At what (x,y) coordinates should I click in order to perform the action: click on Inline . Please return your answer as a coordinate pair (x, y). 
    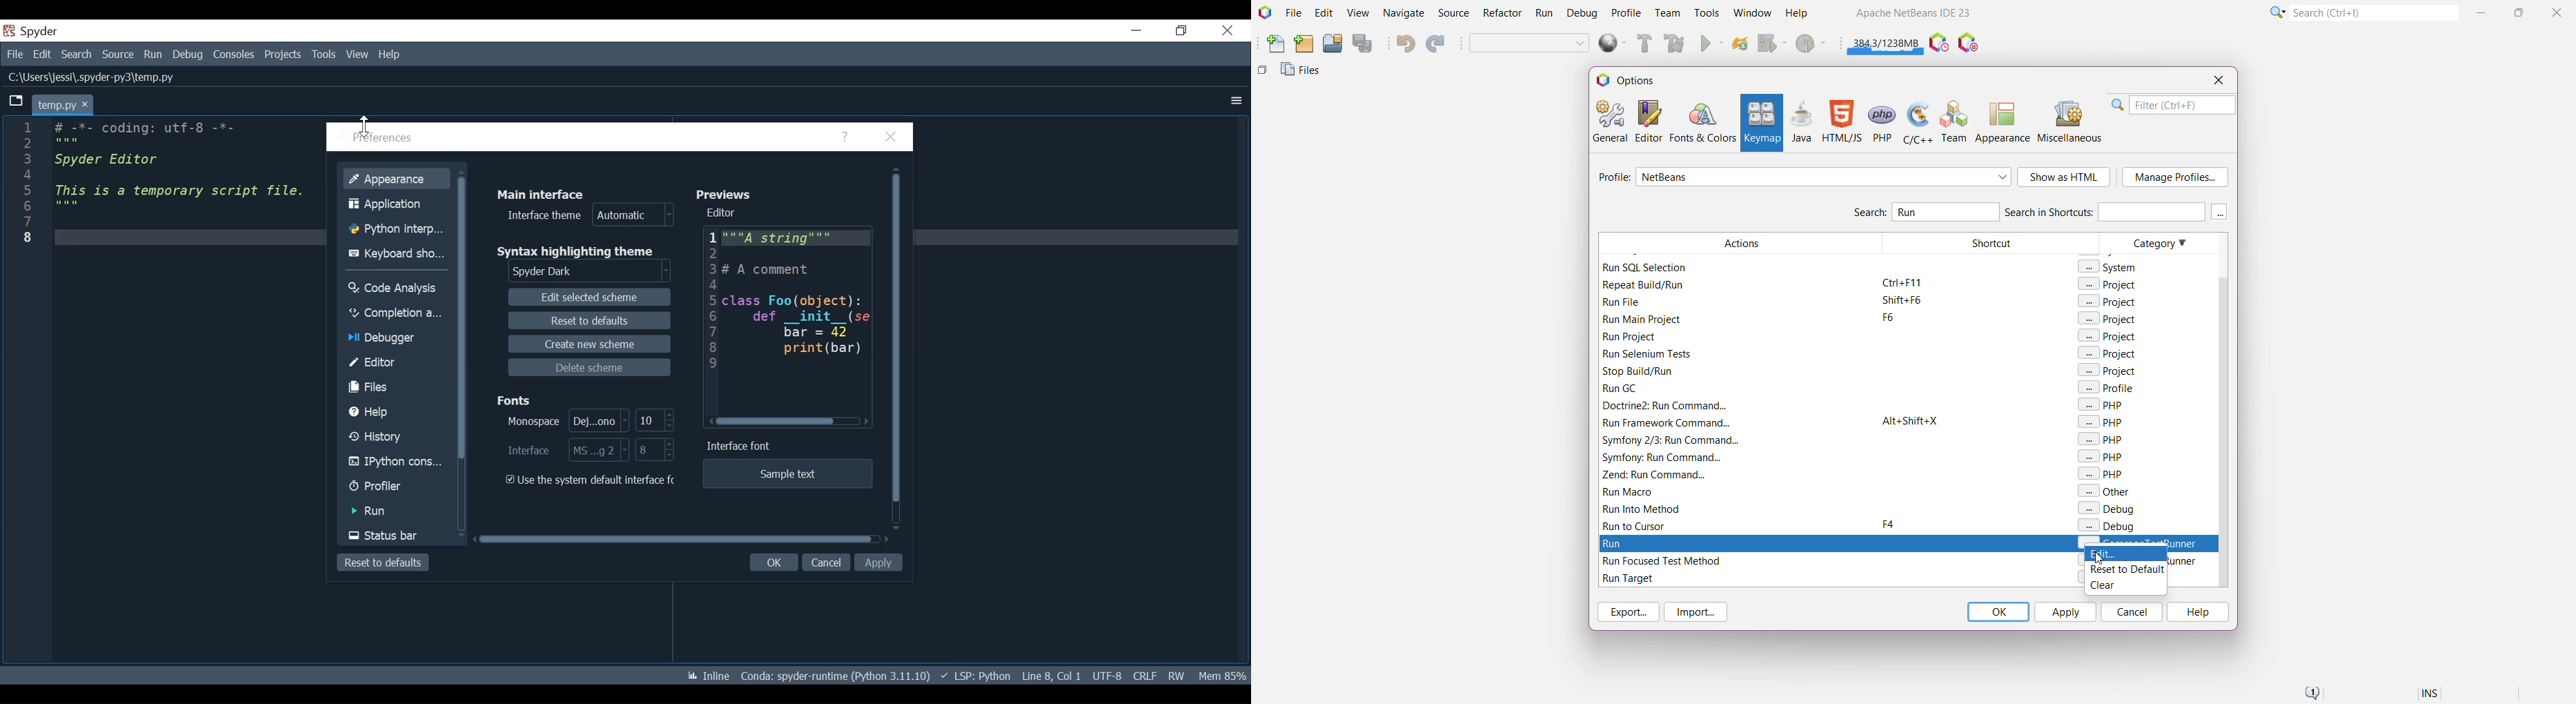
    Looking at the image, I should click on (708, 676).